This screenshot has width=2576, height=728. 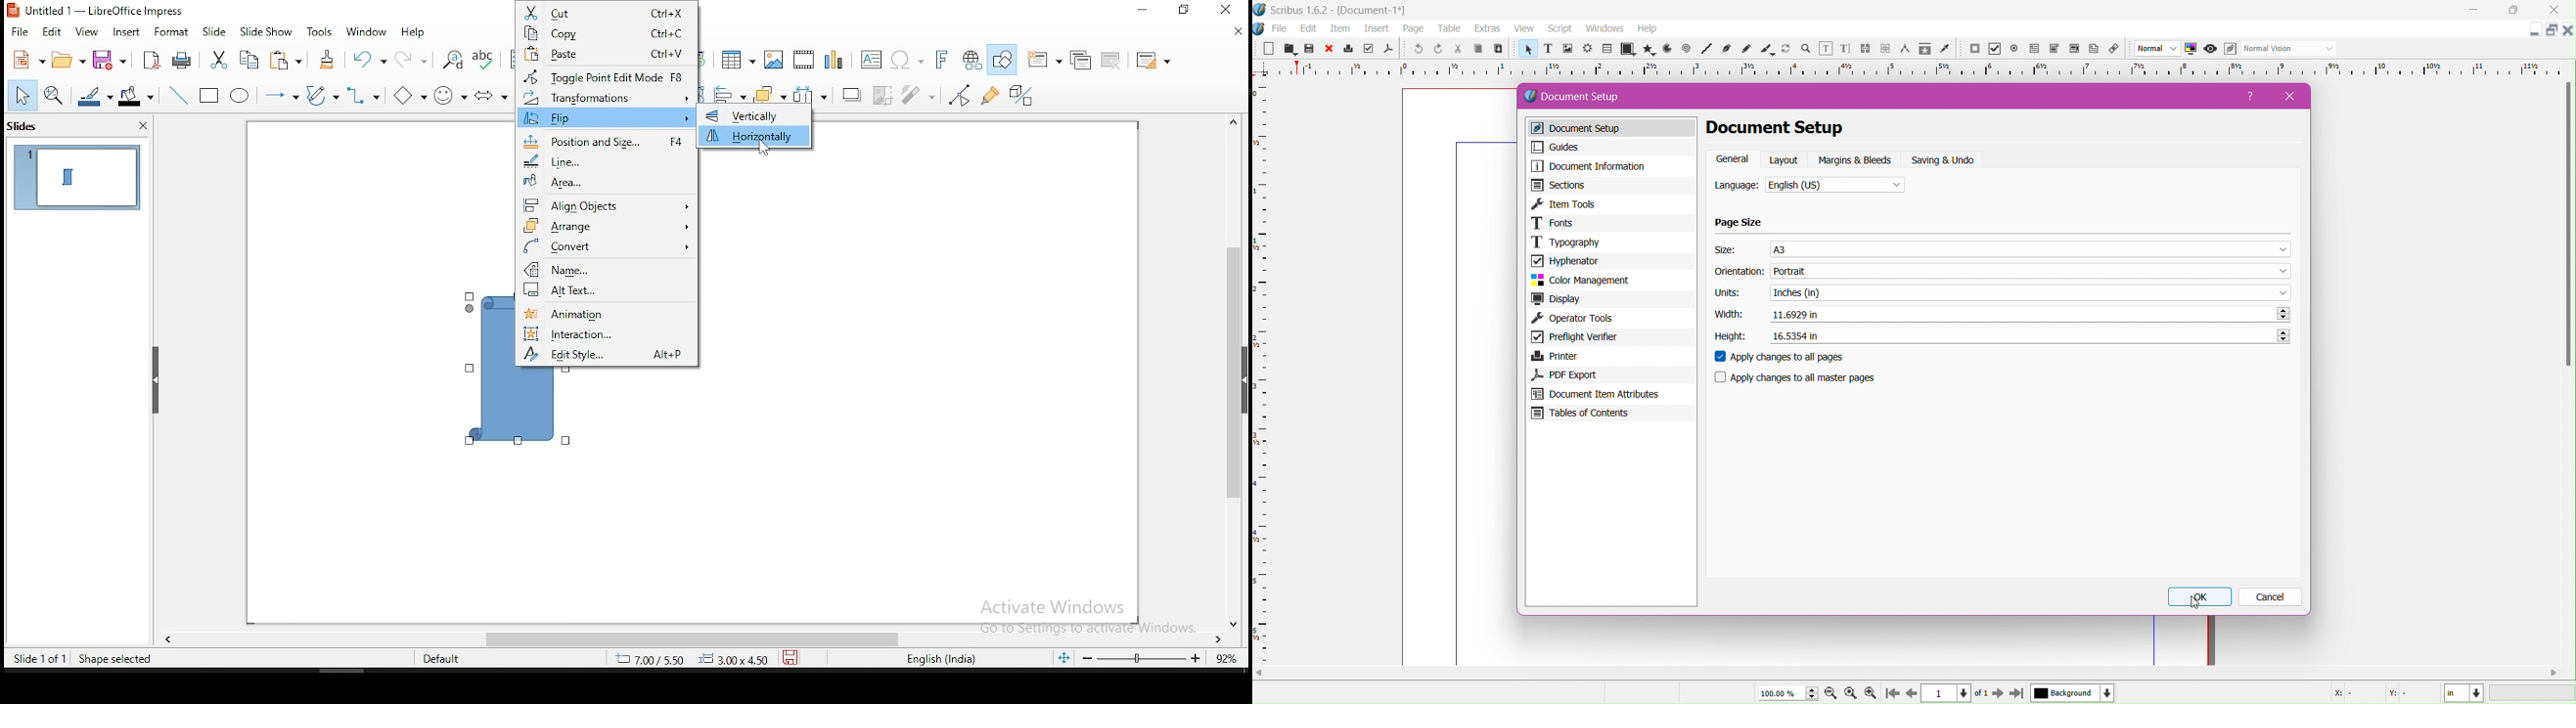 What do you see at coordinates (2534, 694) in the screenshot?
I see `progress bar` at bounding box center [2534, 694].